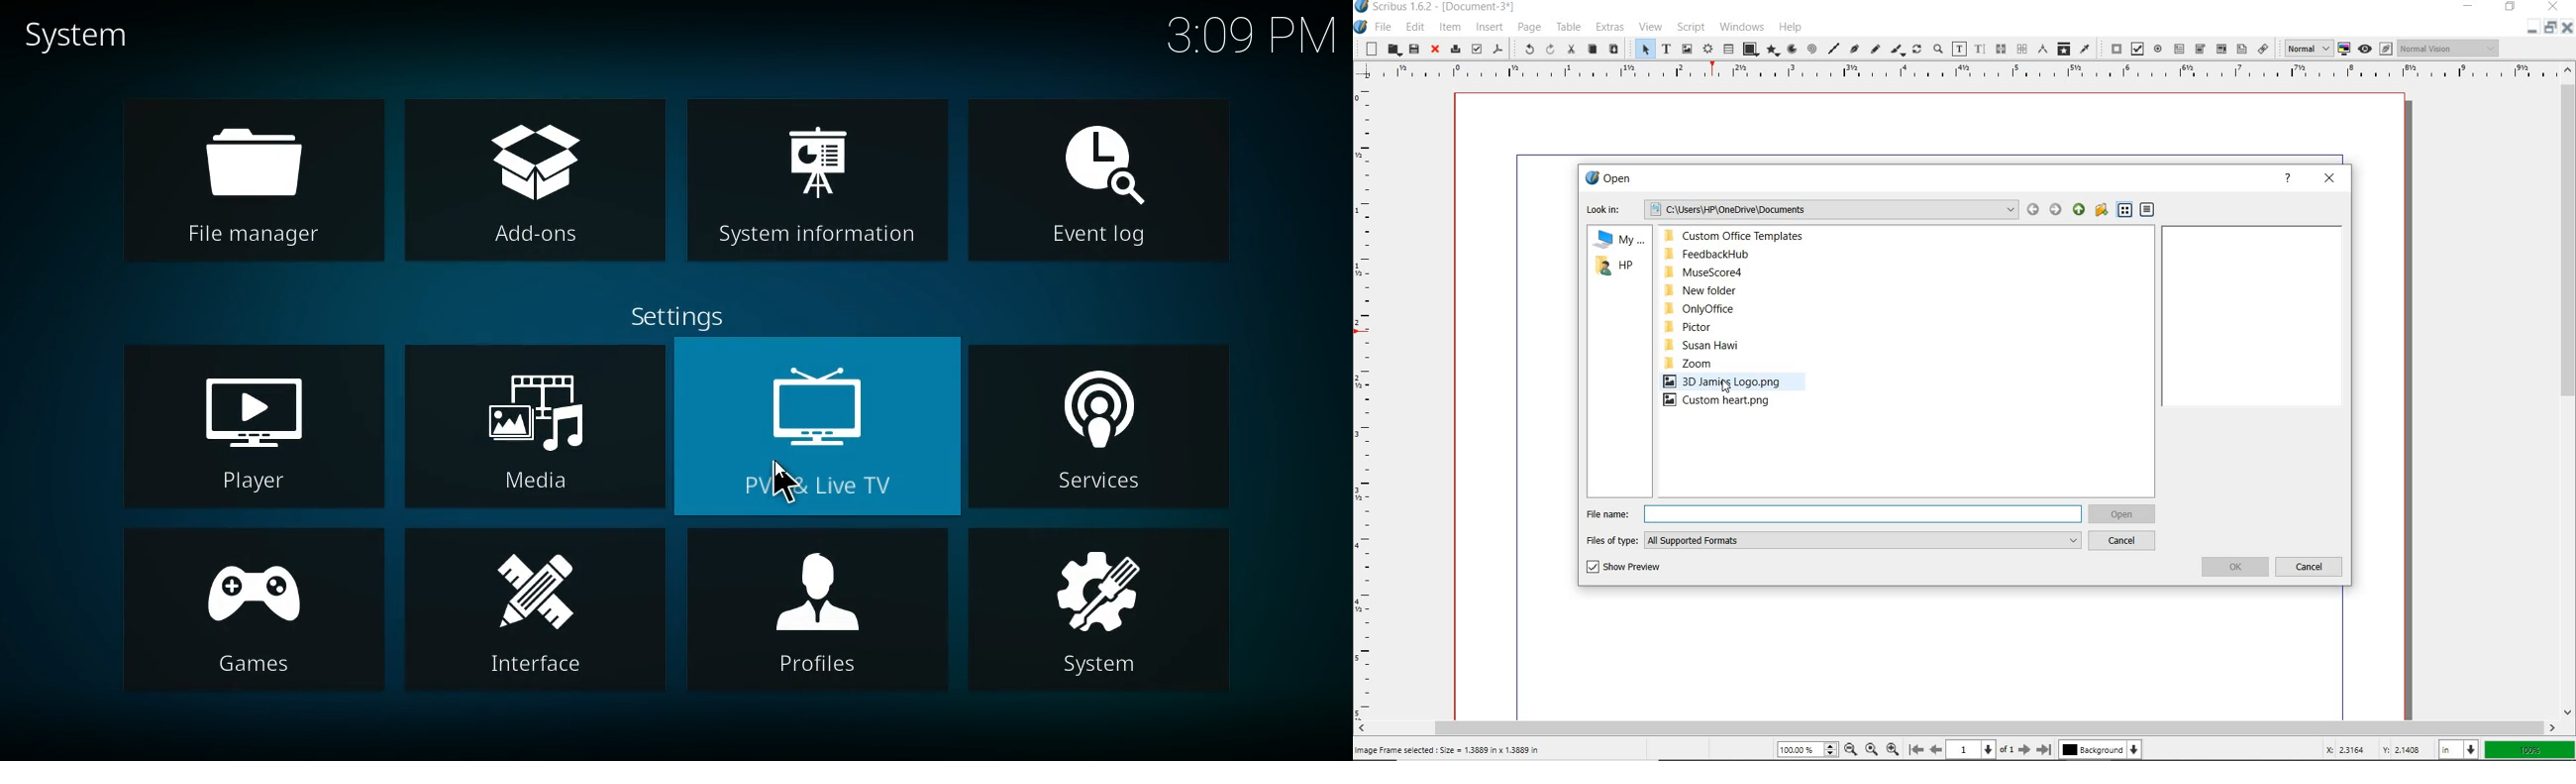  Describe the element at coordinates (1450, 26) in the screenshot. I see `ITEM` at that location.